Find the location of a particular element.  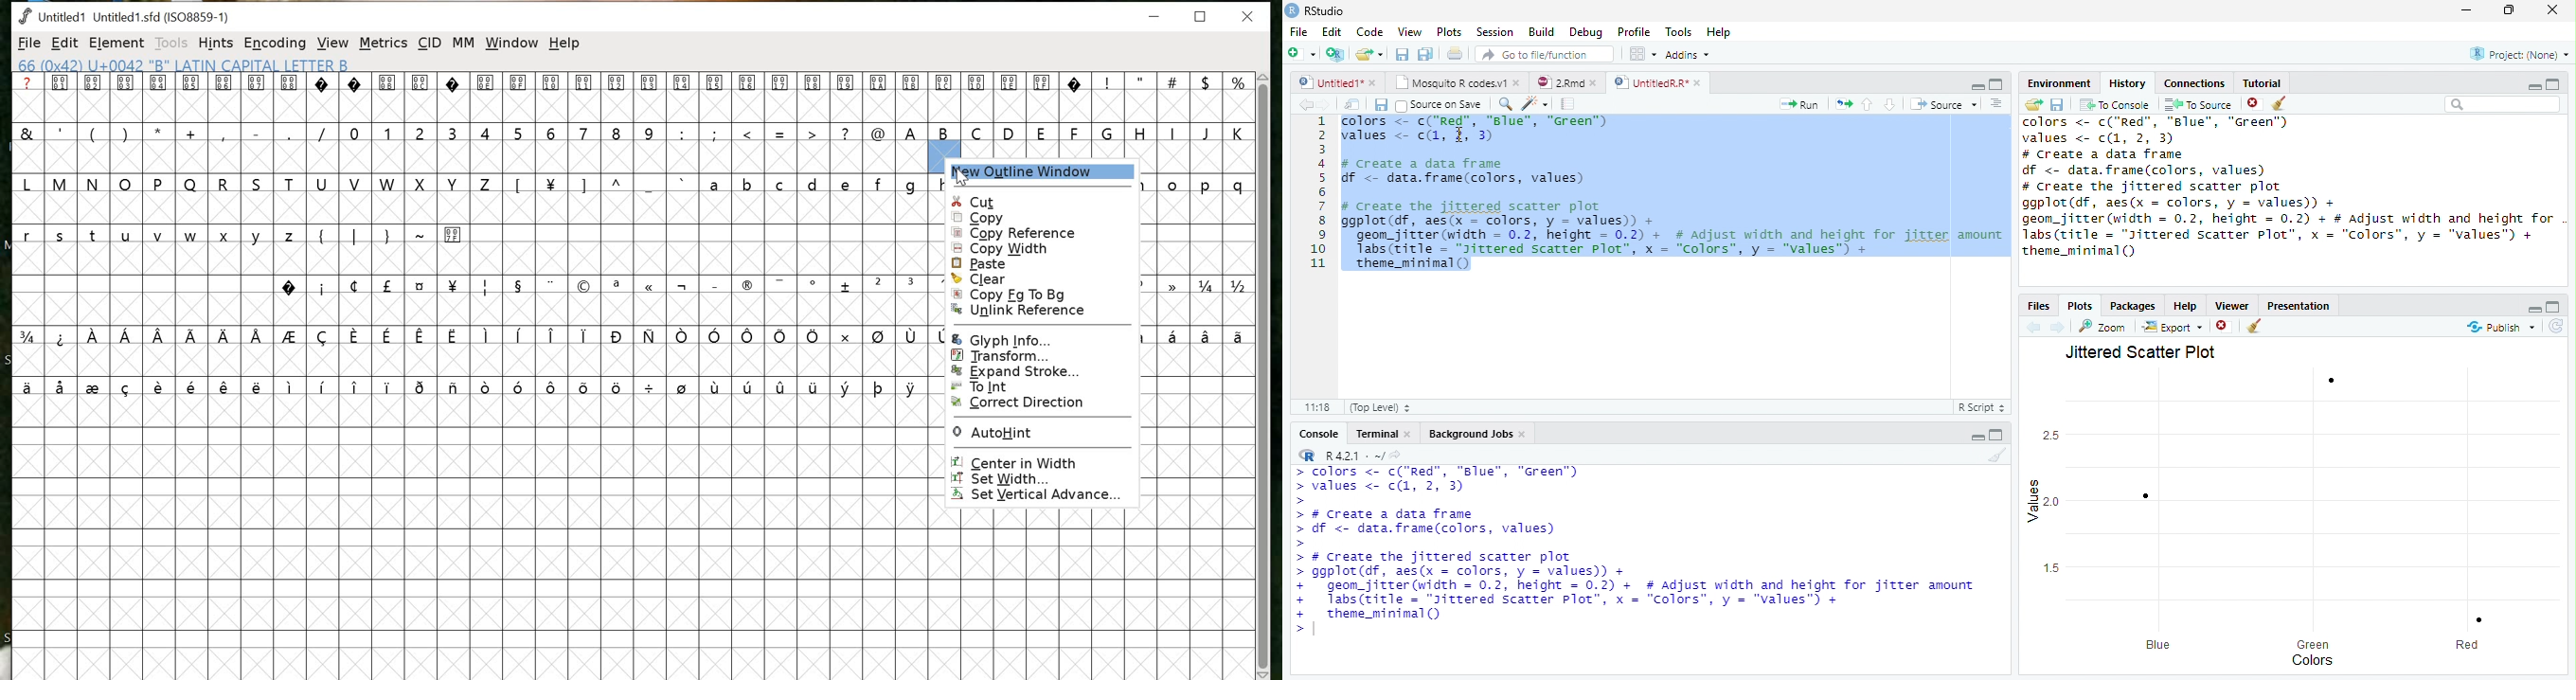

cursor is located at coordinates (1459, 134).